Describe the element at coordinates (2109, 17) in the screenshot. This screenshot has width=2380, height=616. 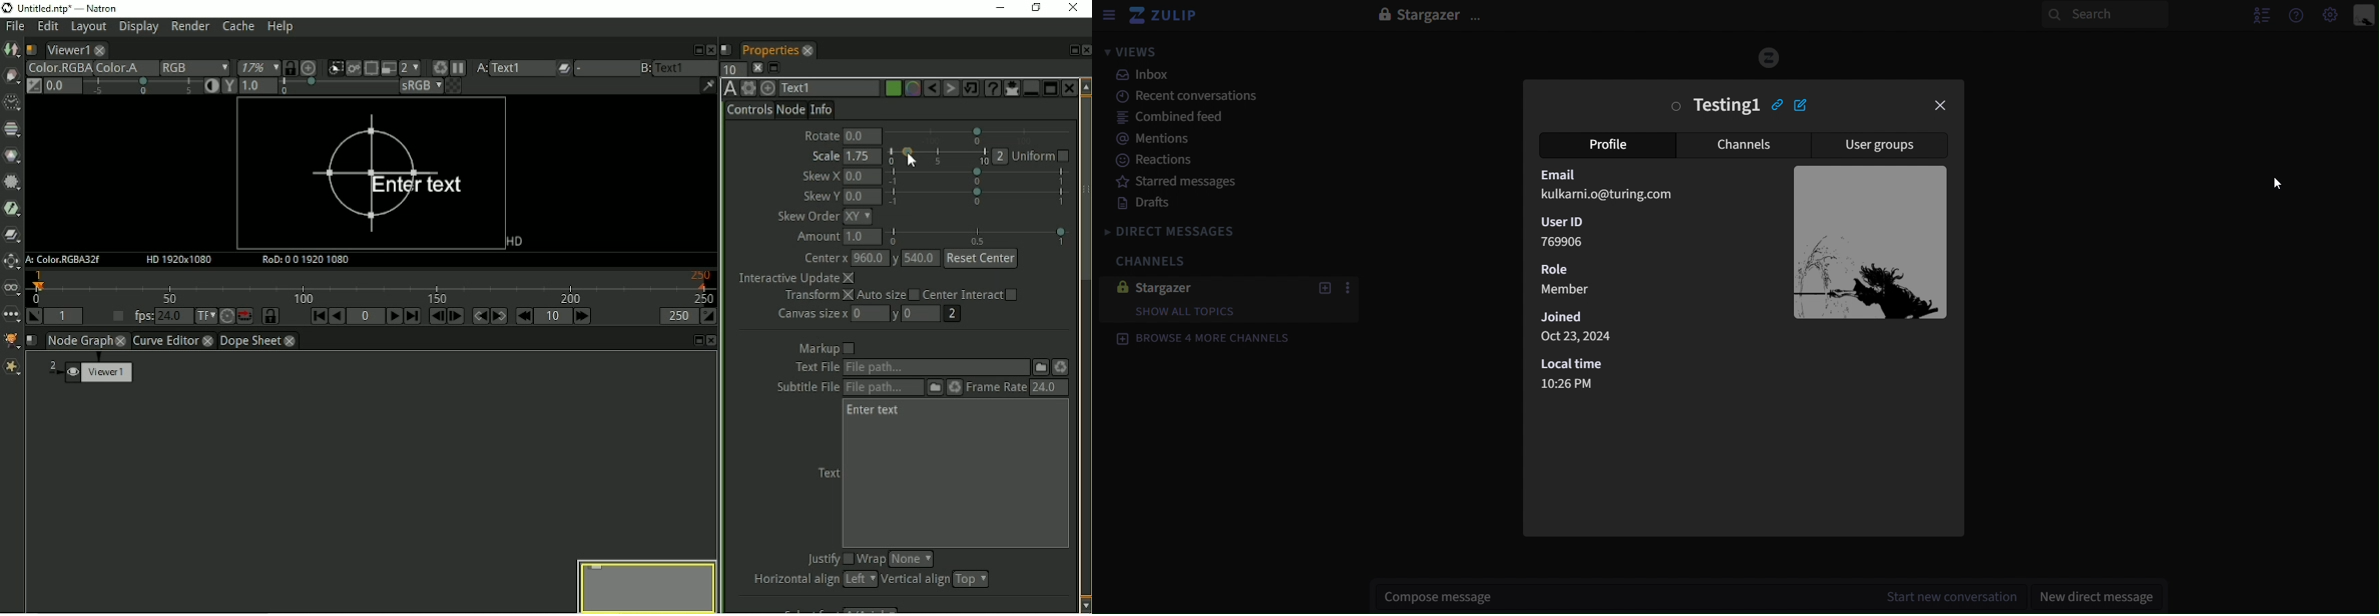
I see `search` at that location.